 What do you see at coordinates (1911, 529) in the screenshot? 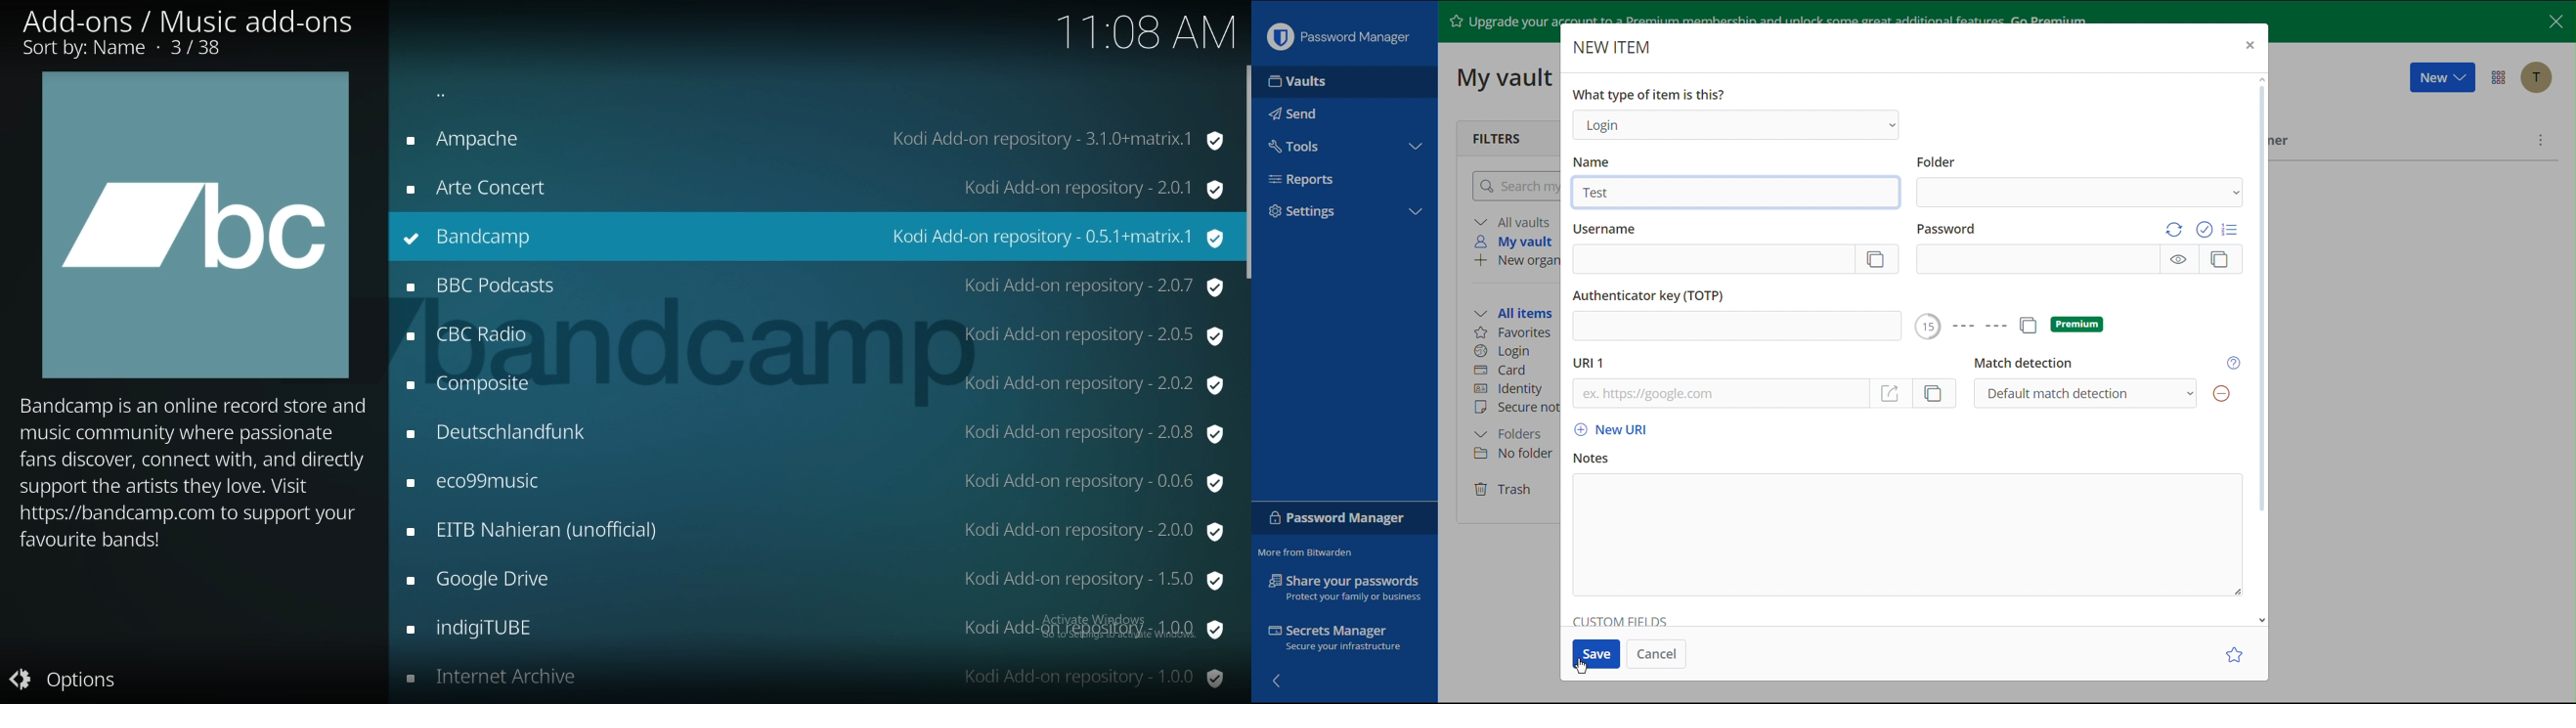
I see `Notes` at bounding box center [1911, 529].